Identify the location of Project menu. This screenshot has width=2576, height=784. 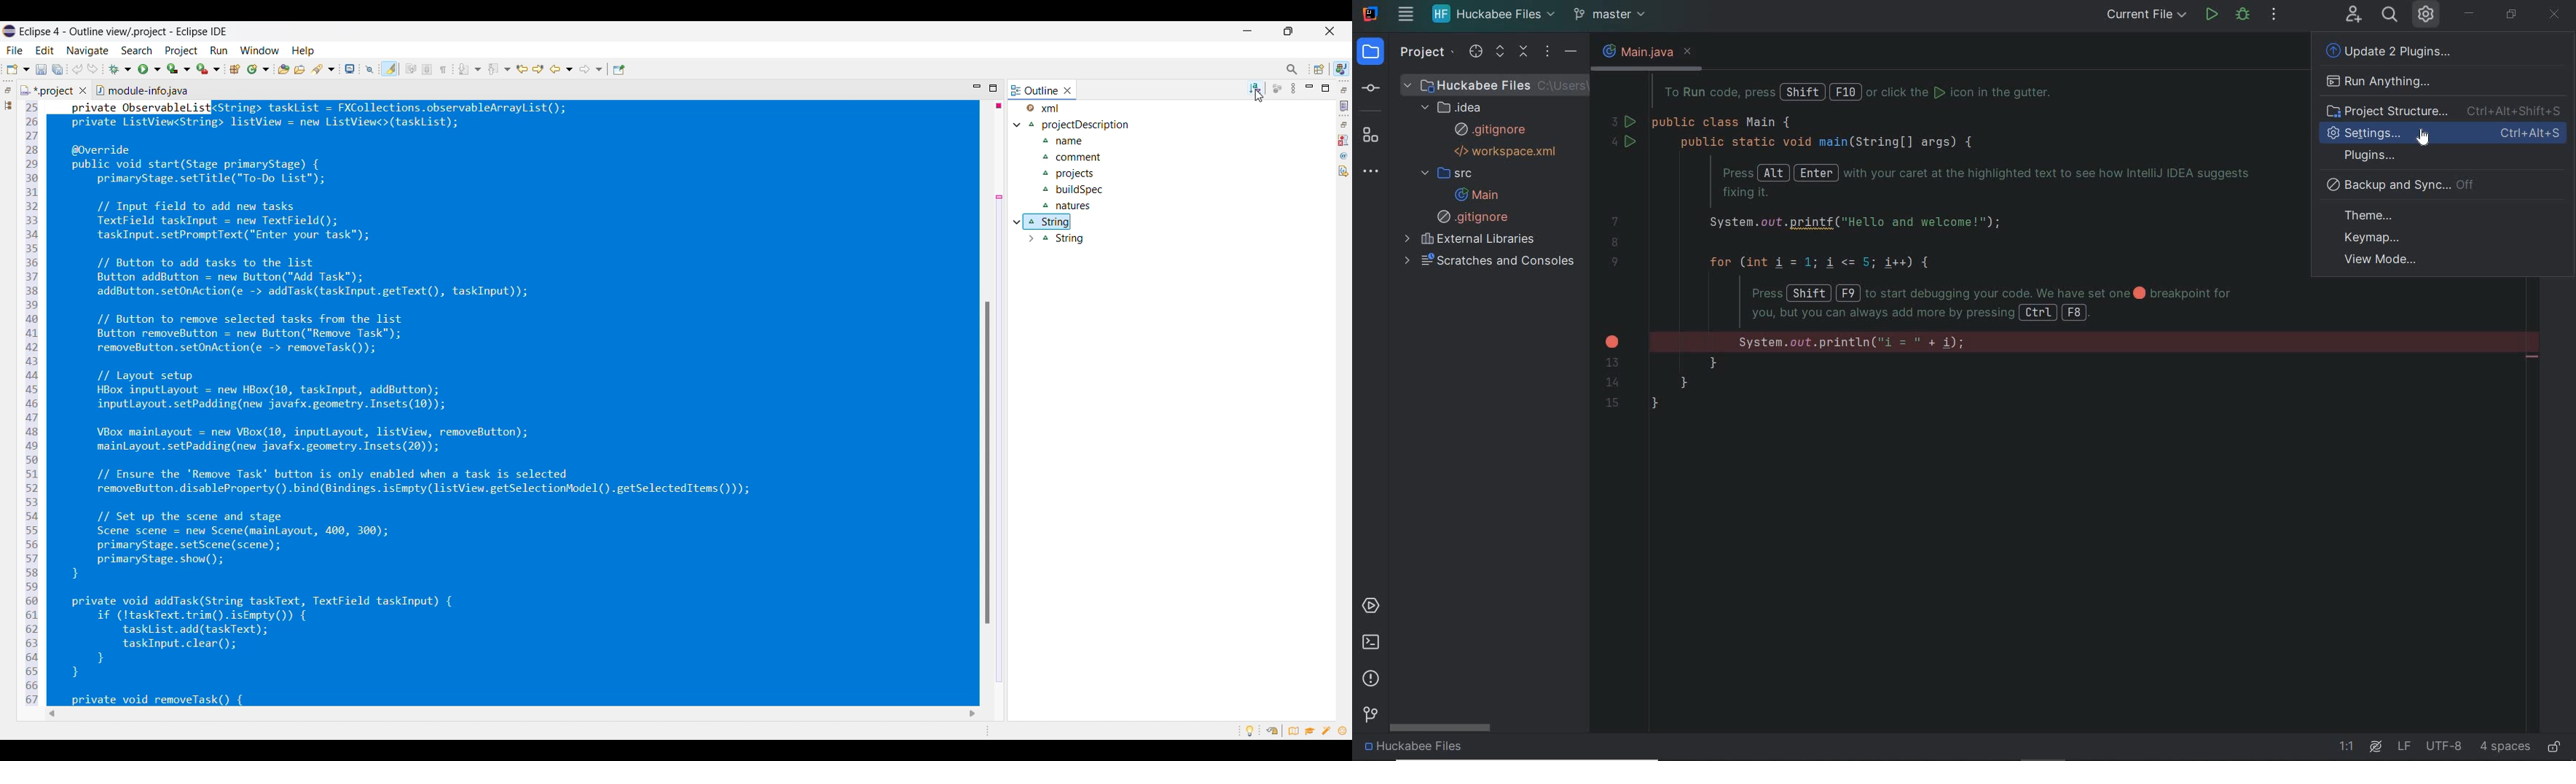
(182, 51).